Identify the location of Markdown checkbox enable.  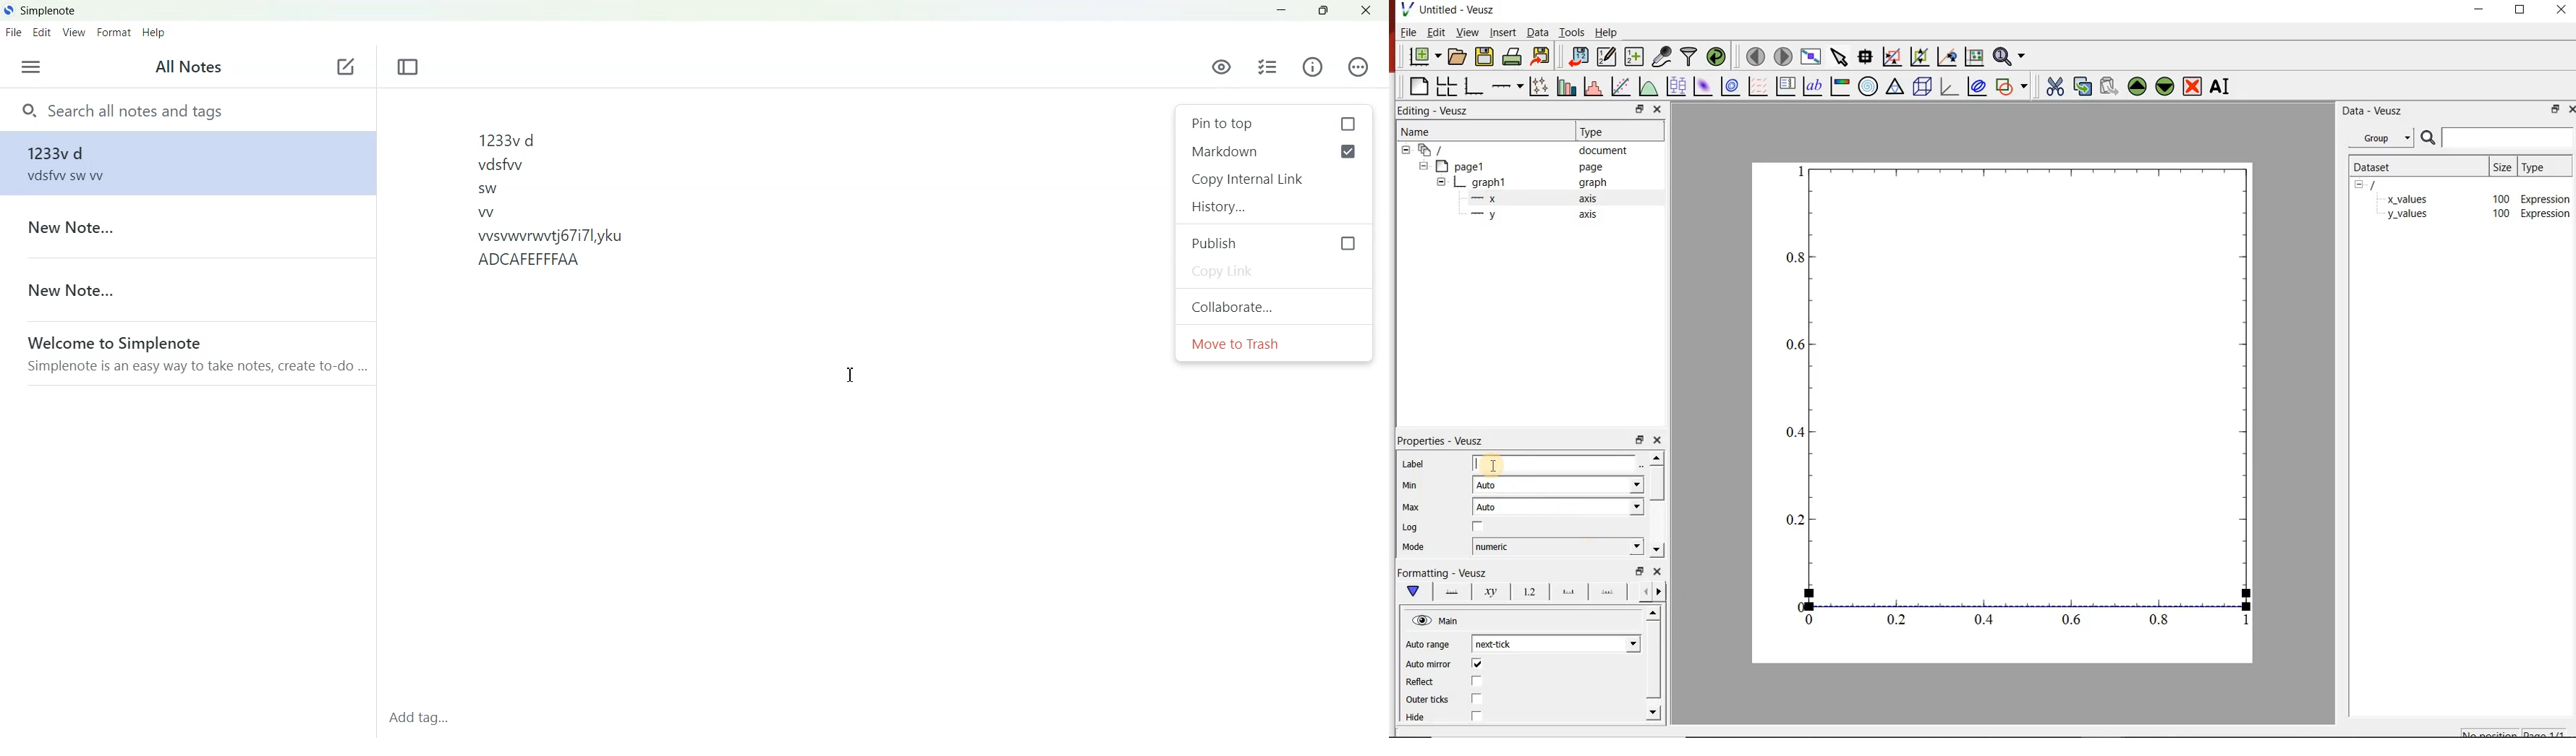
(1348, 151).